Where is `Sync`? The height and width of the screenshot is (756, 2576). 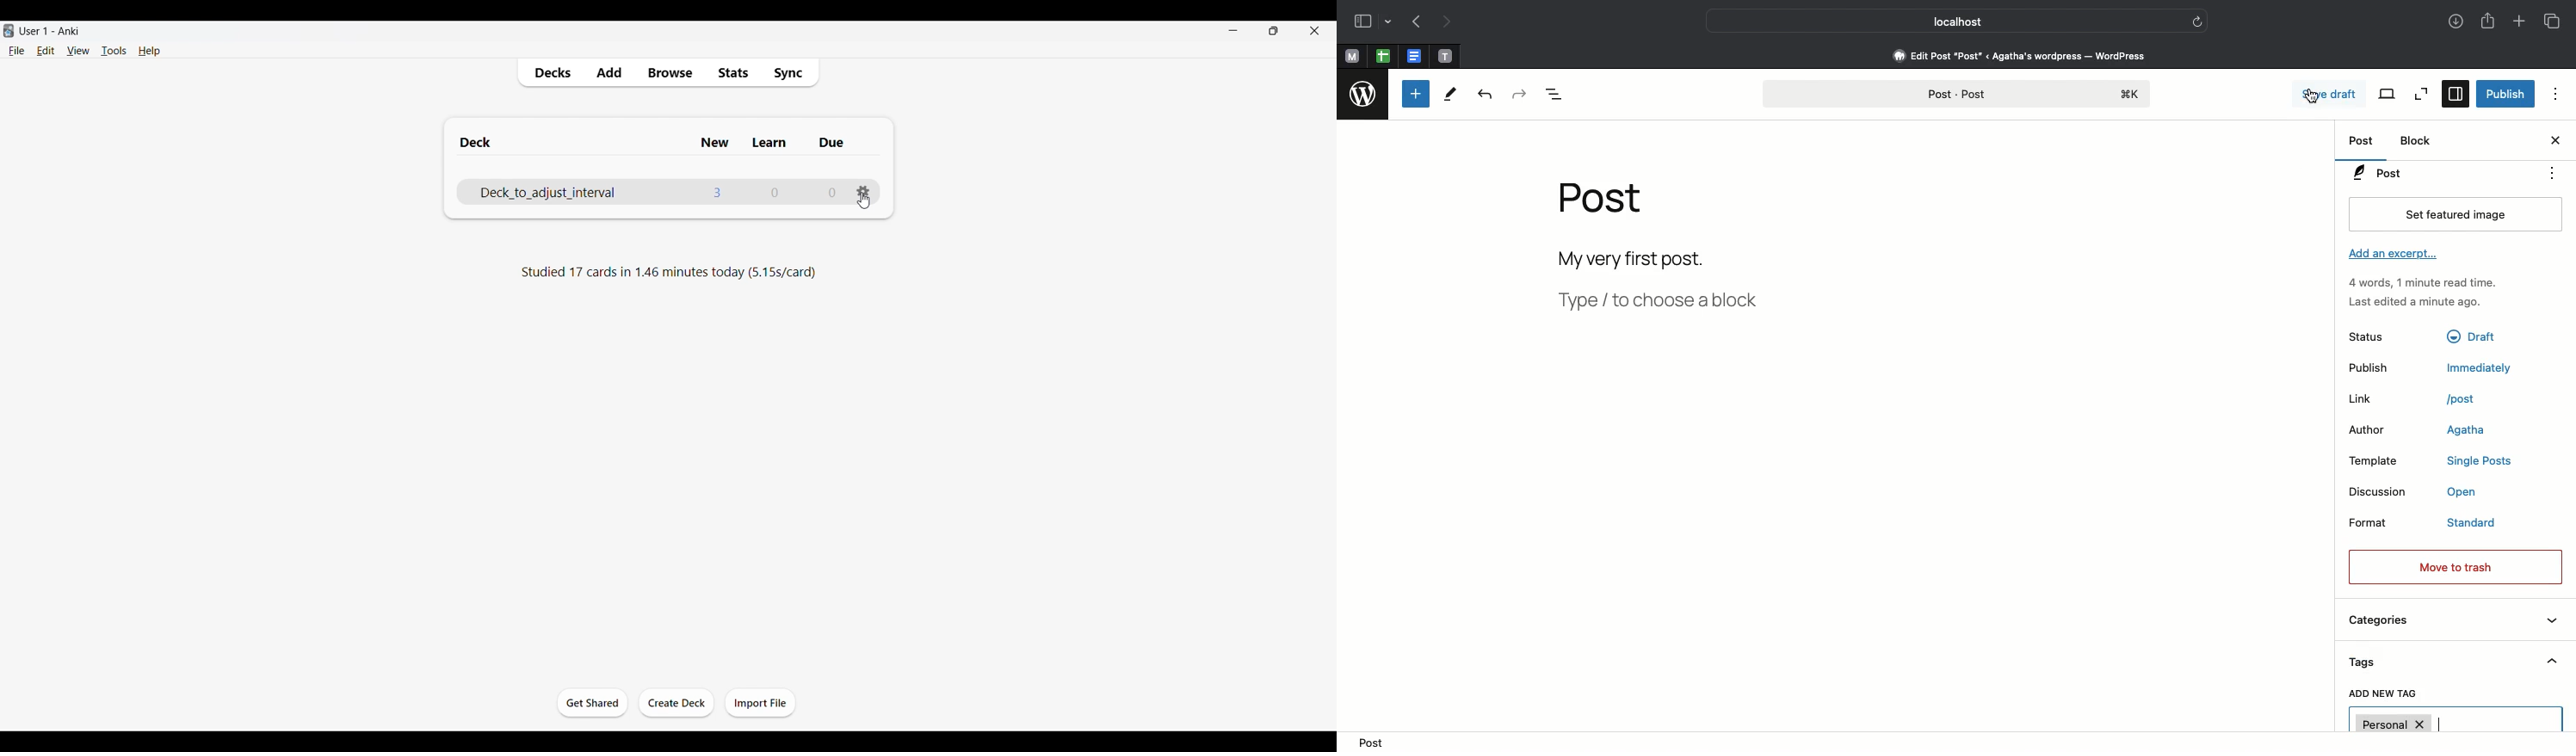 Sync is located at coordinates (792, 72).